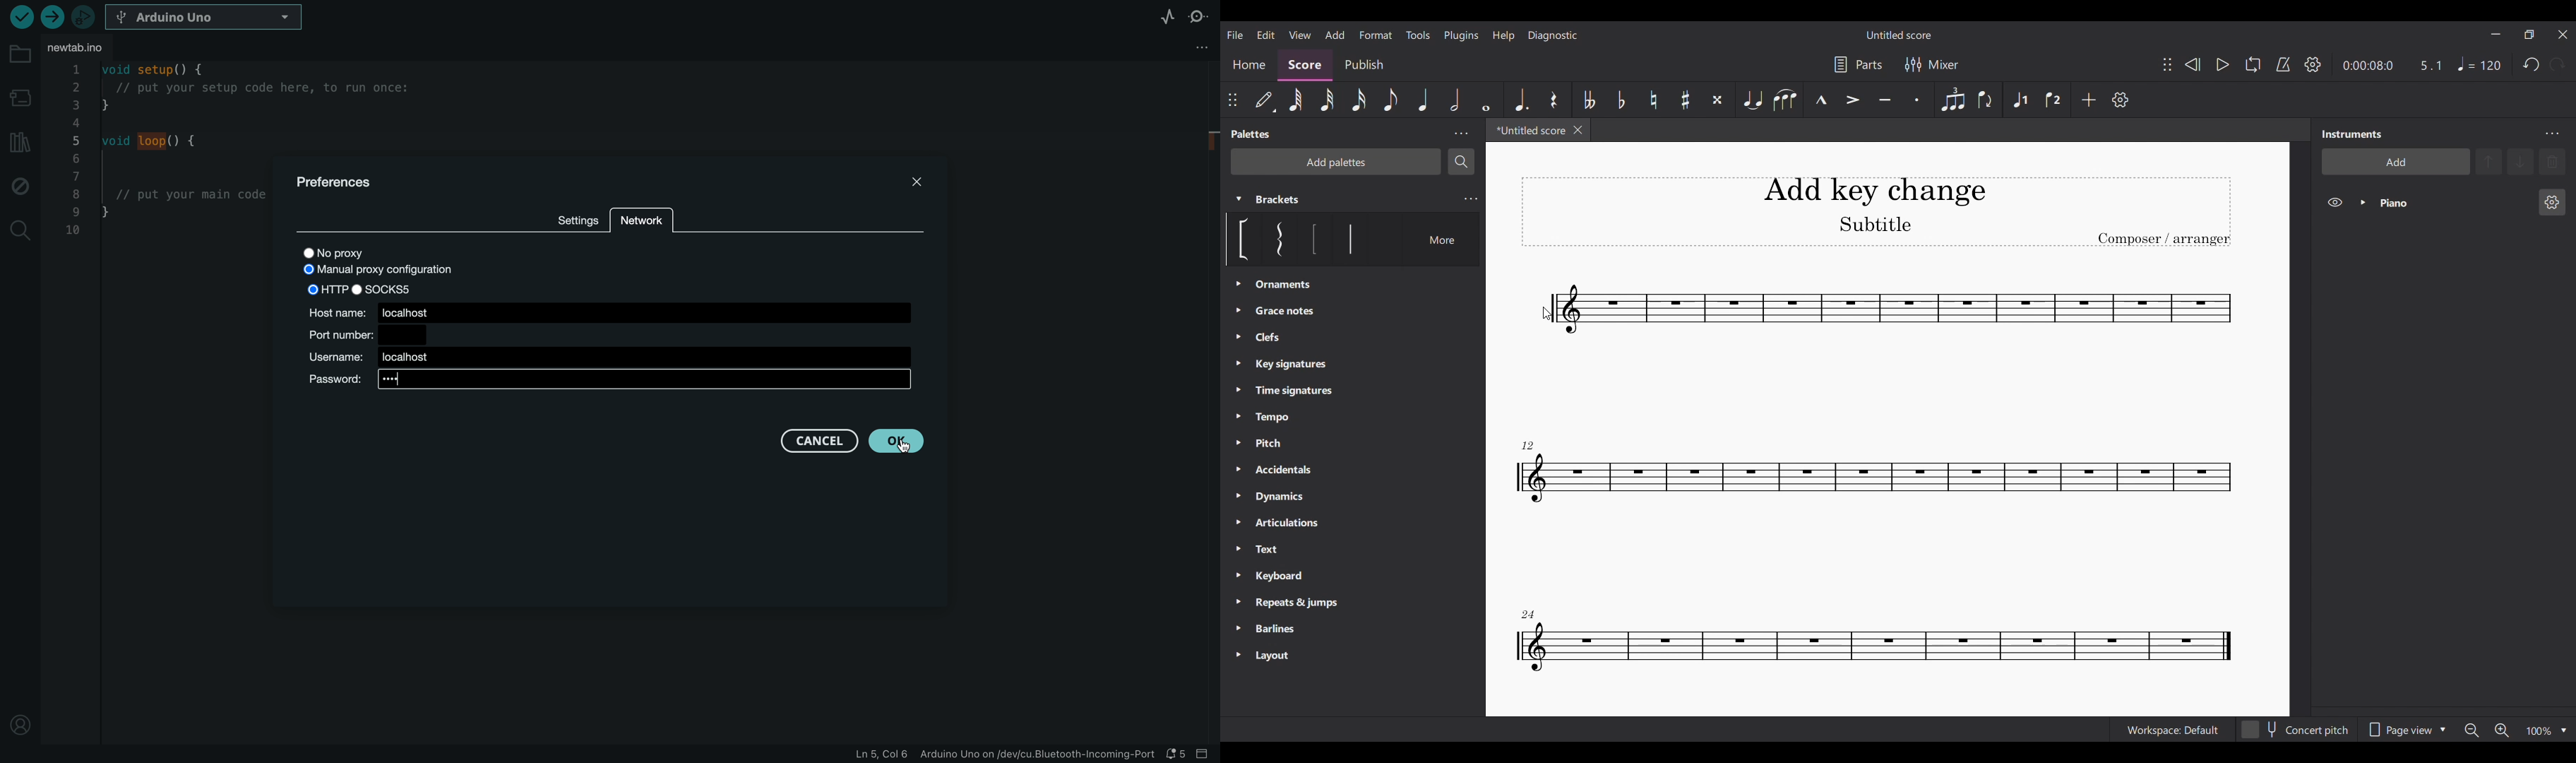 The image size is (2576, 784). What do you see at coordinates (2552, 134) in the screenshot?
I see `Instruments settings` at bounding box center [2552, 134].